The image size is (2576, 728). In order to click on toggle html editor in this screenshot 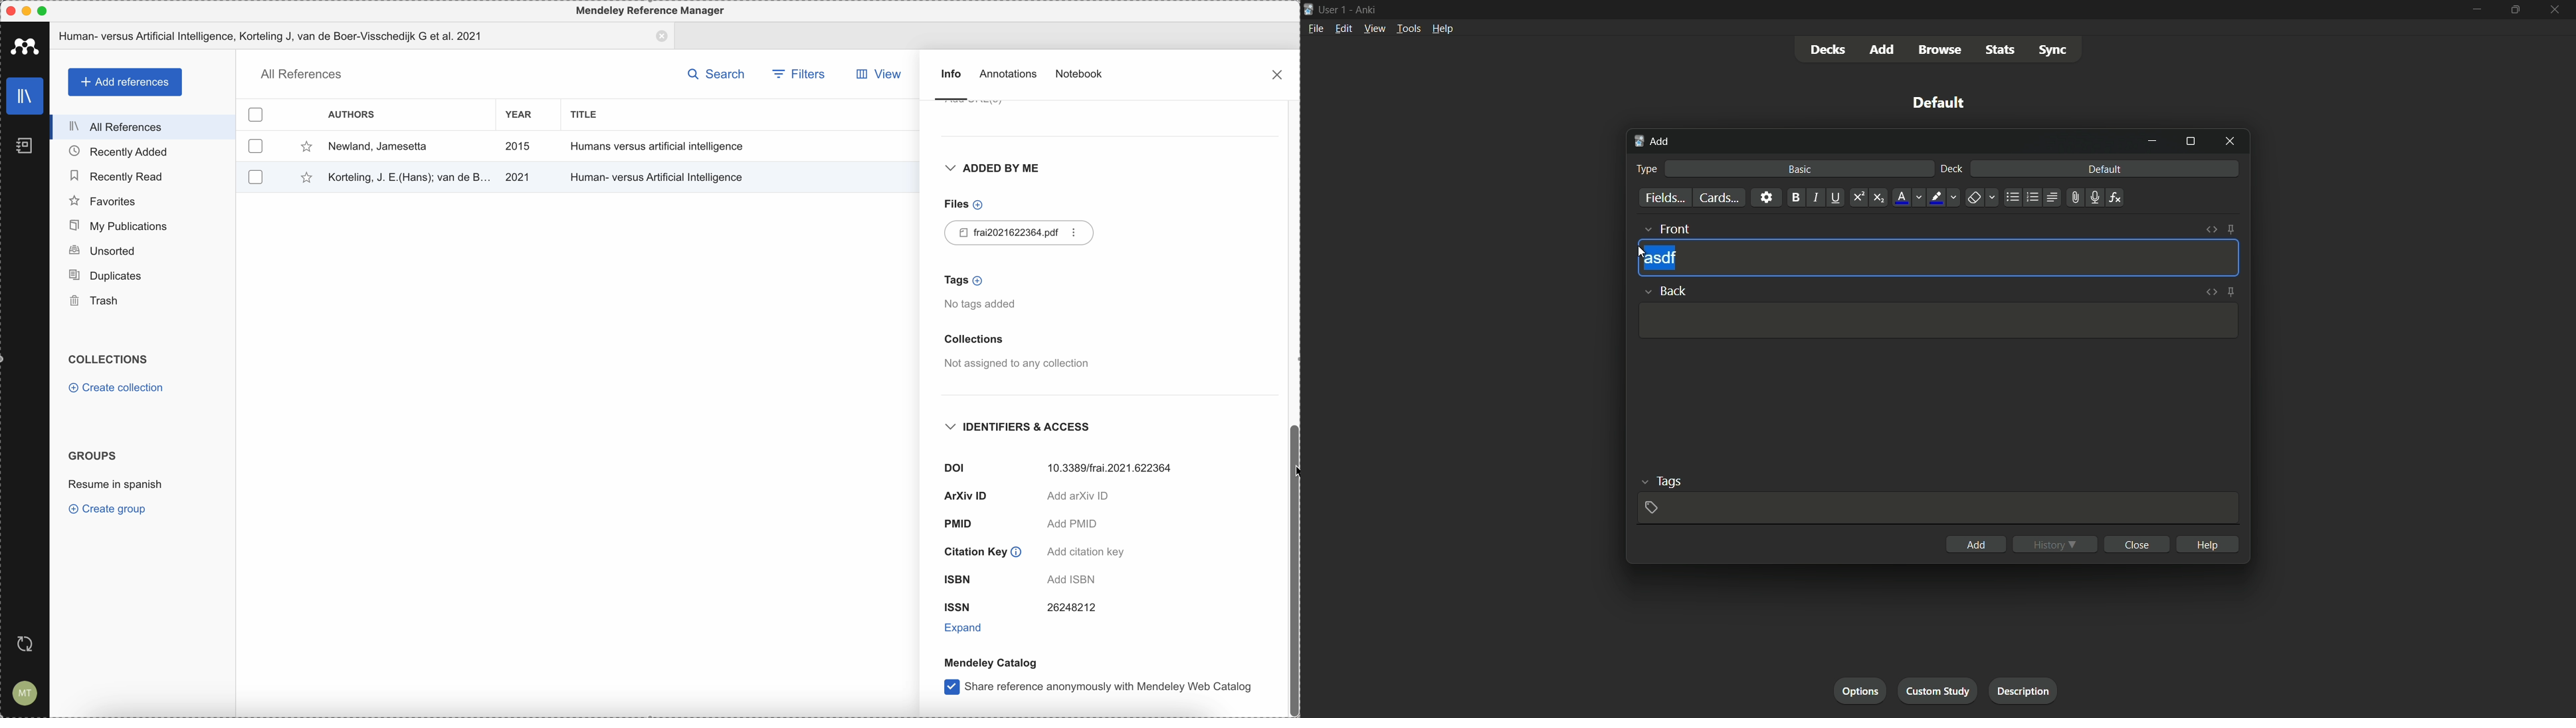, I will do `click(2212, 229)`.